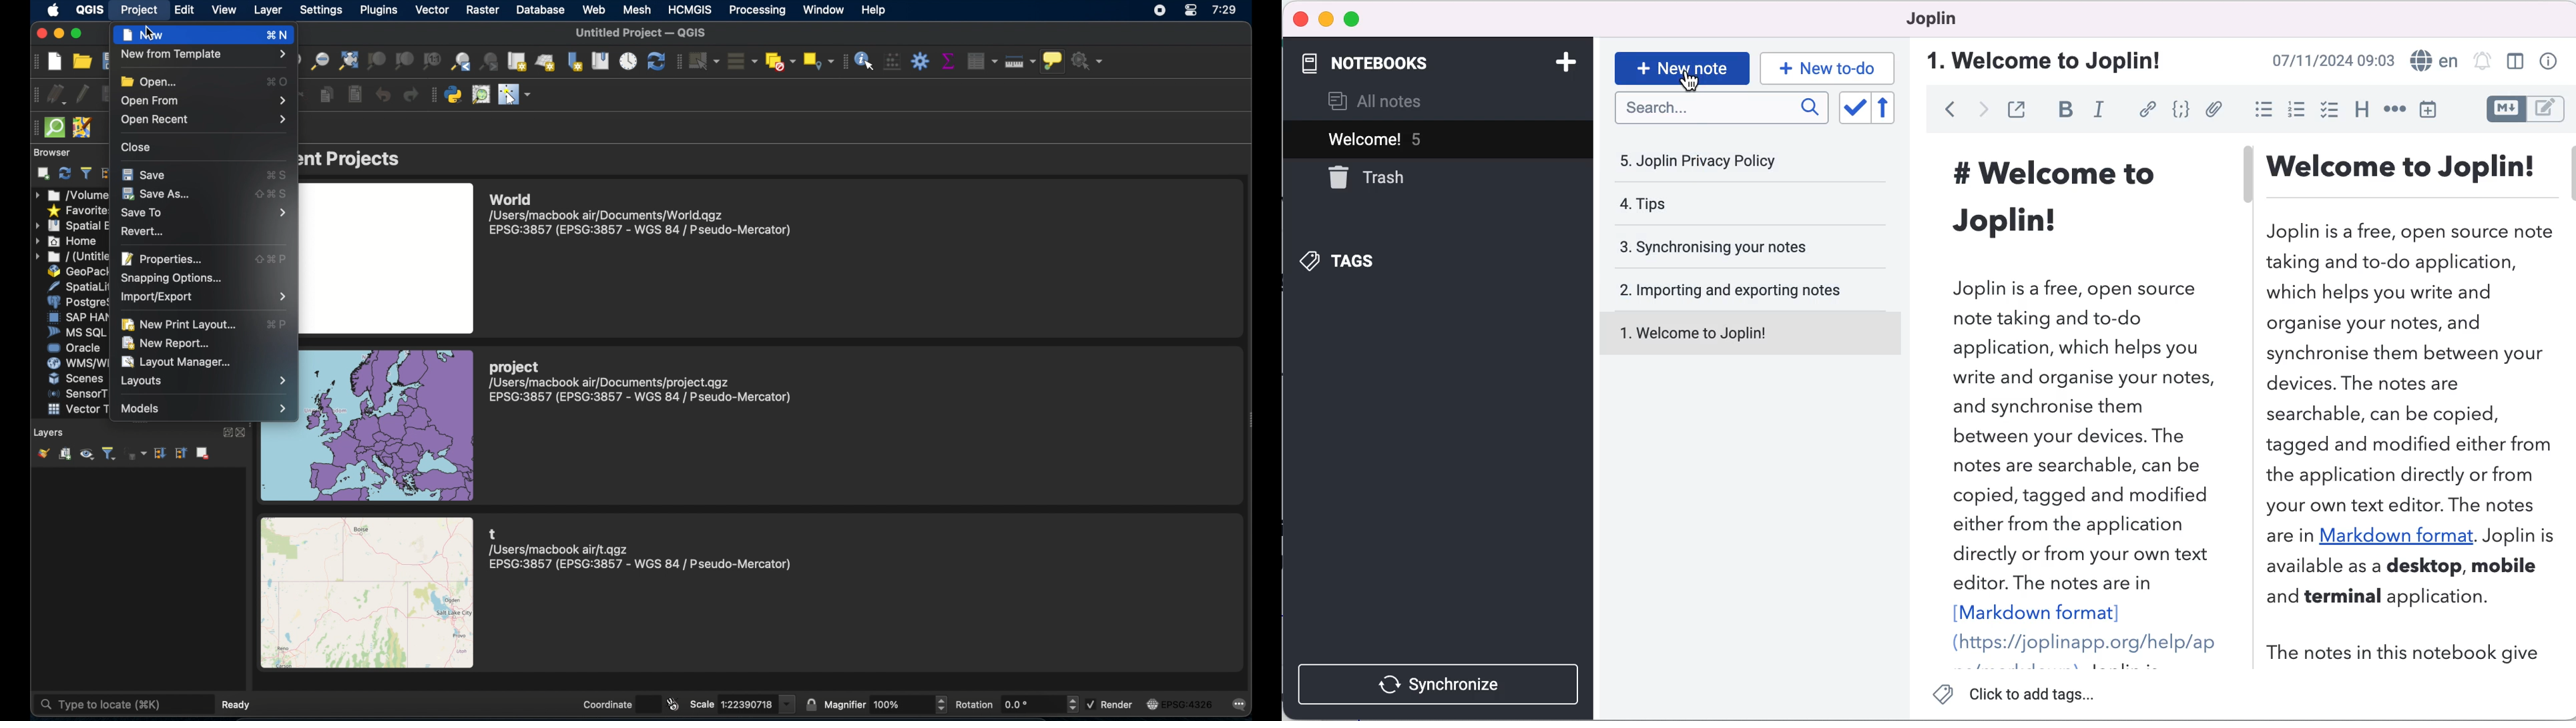 The height and width of the screenshot is (728, 2576). Describe the element at coordinates (1358, 18) in the screenshot. I see `maximize` at that location.